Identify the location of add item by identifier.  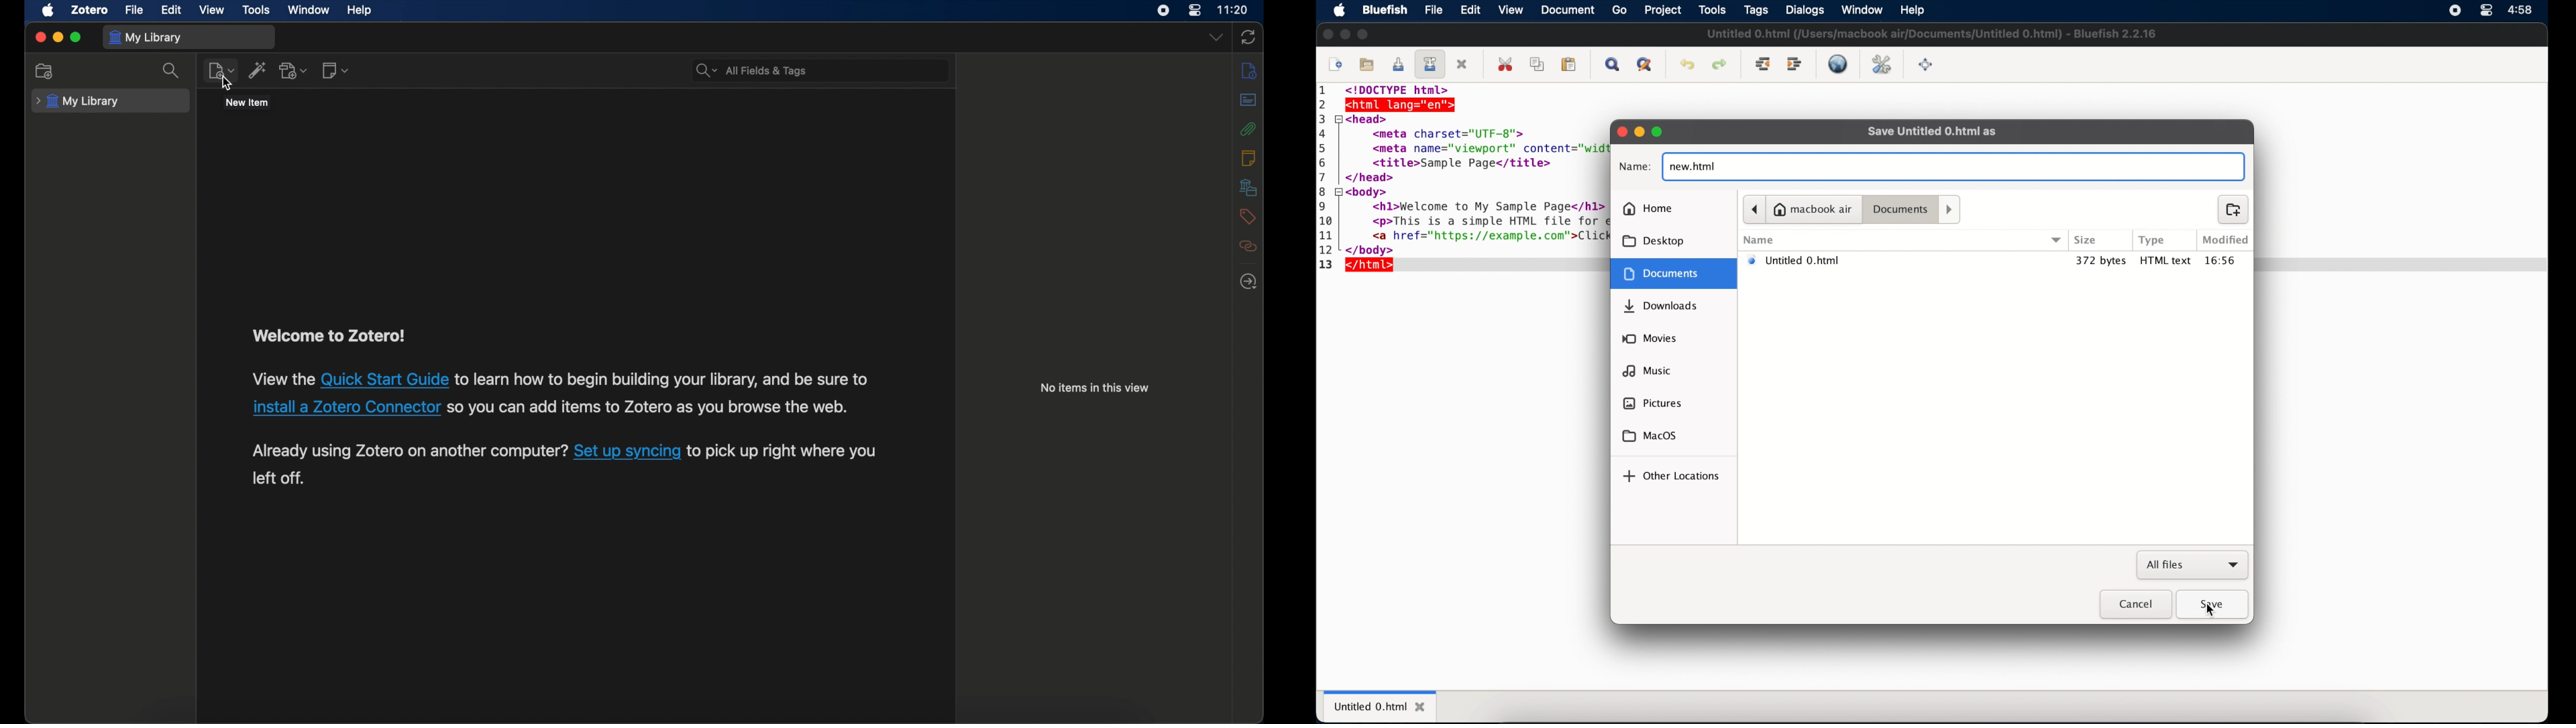
(259, 70).